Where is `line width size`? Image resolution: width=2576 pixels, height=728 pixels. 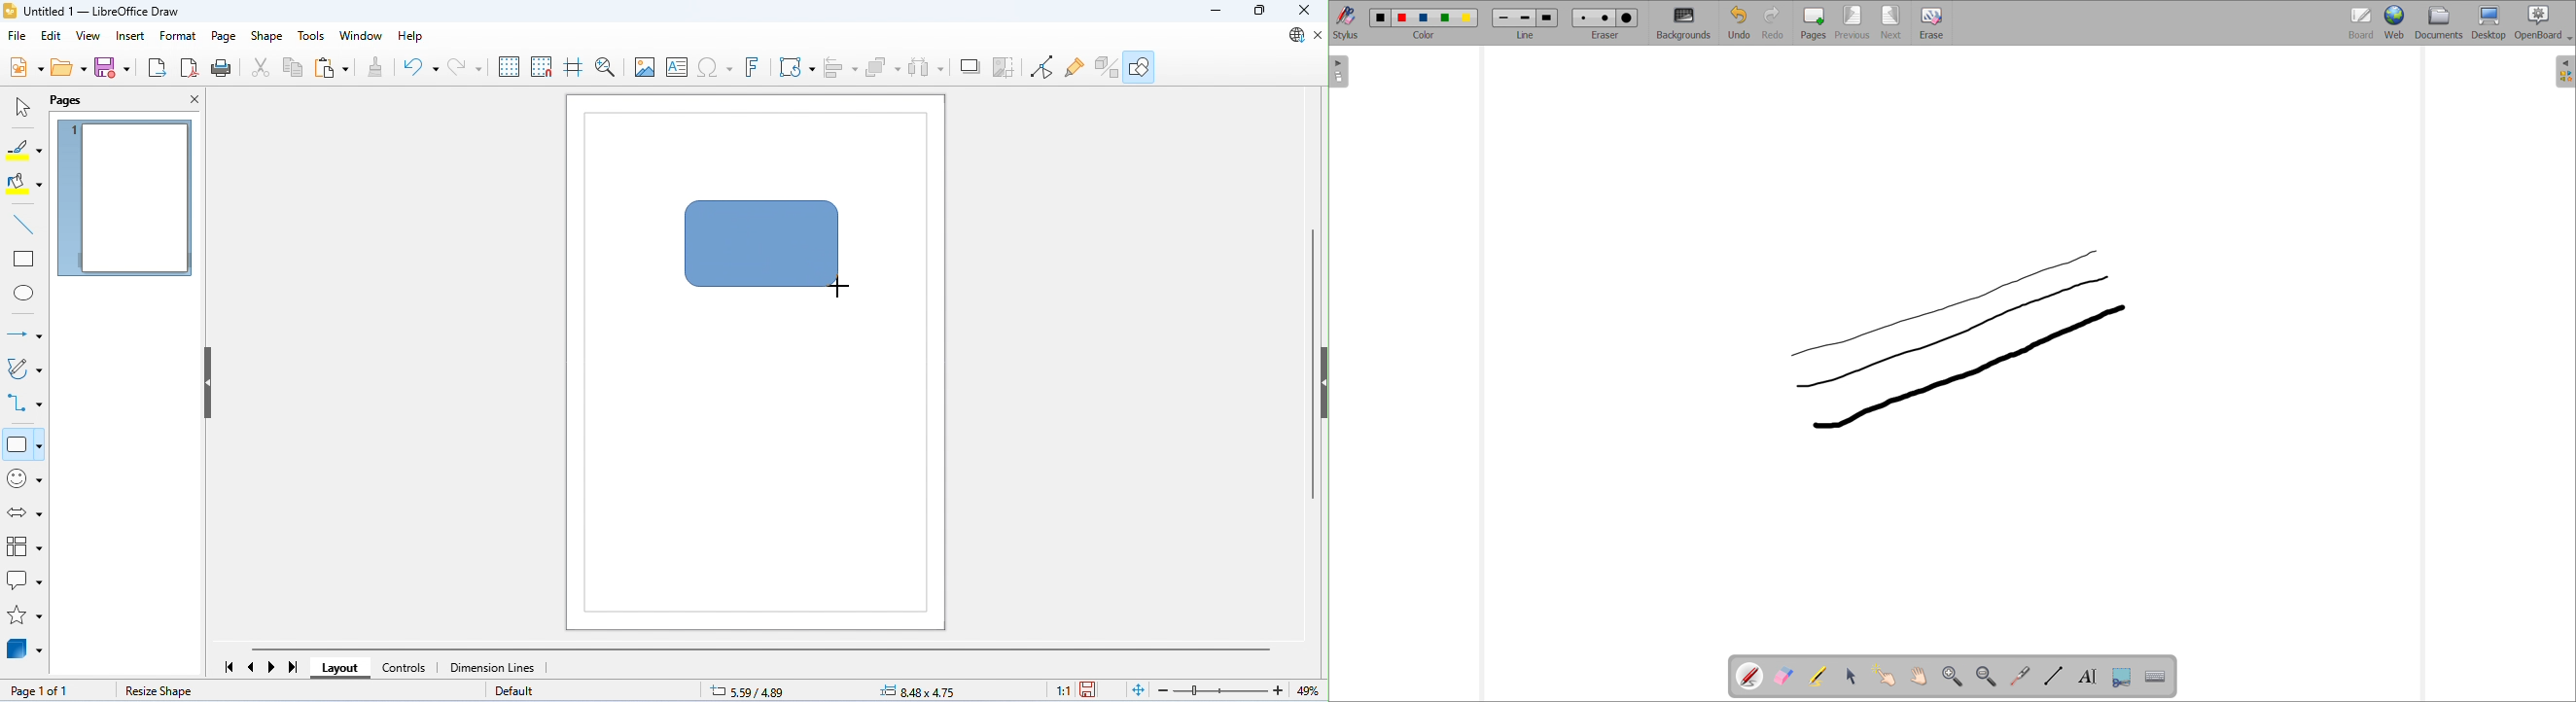
line width size is located at coordinates (1505, 19).